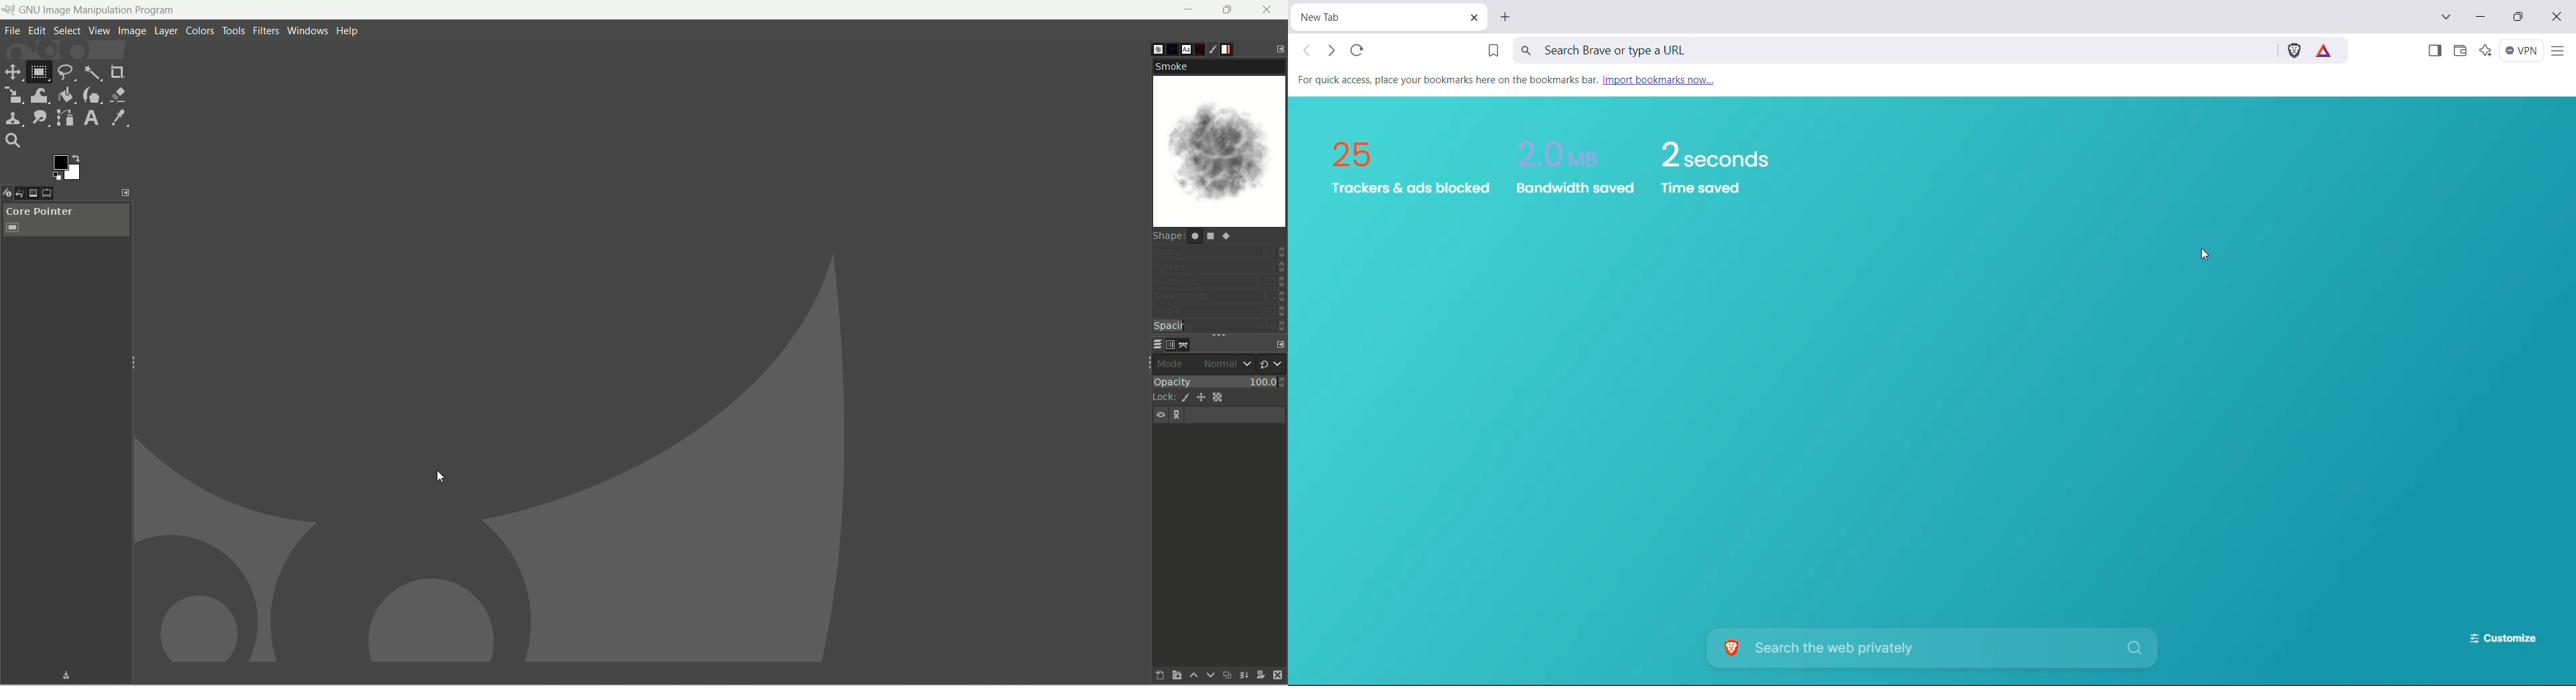  Describe the element at coordinates (93, 72) in the screenshot. I see `fuzzy select tool` at that location.